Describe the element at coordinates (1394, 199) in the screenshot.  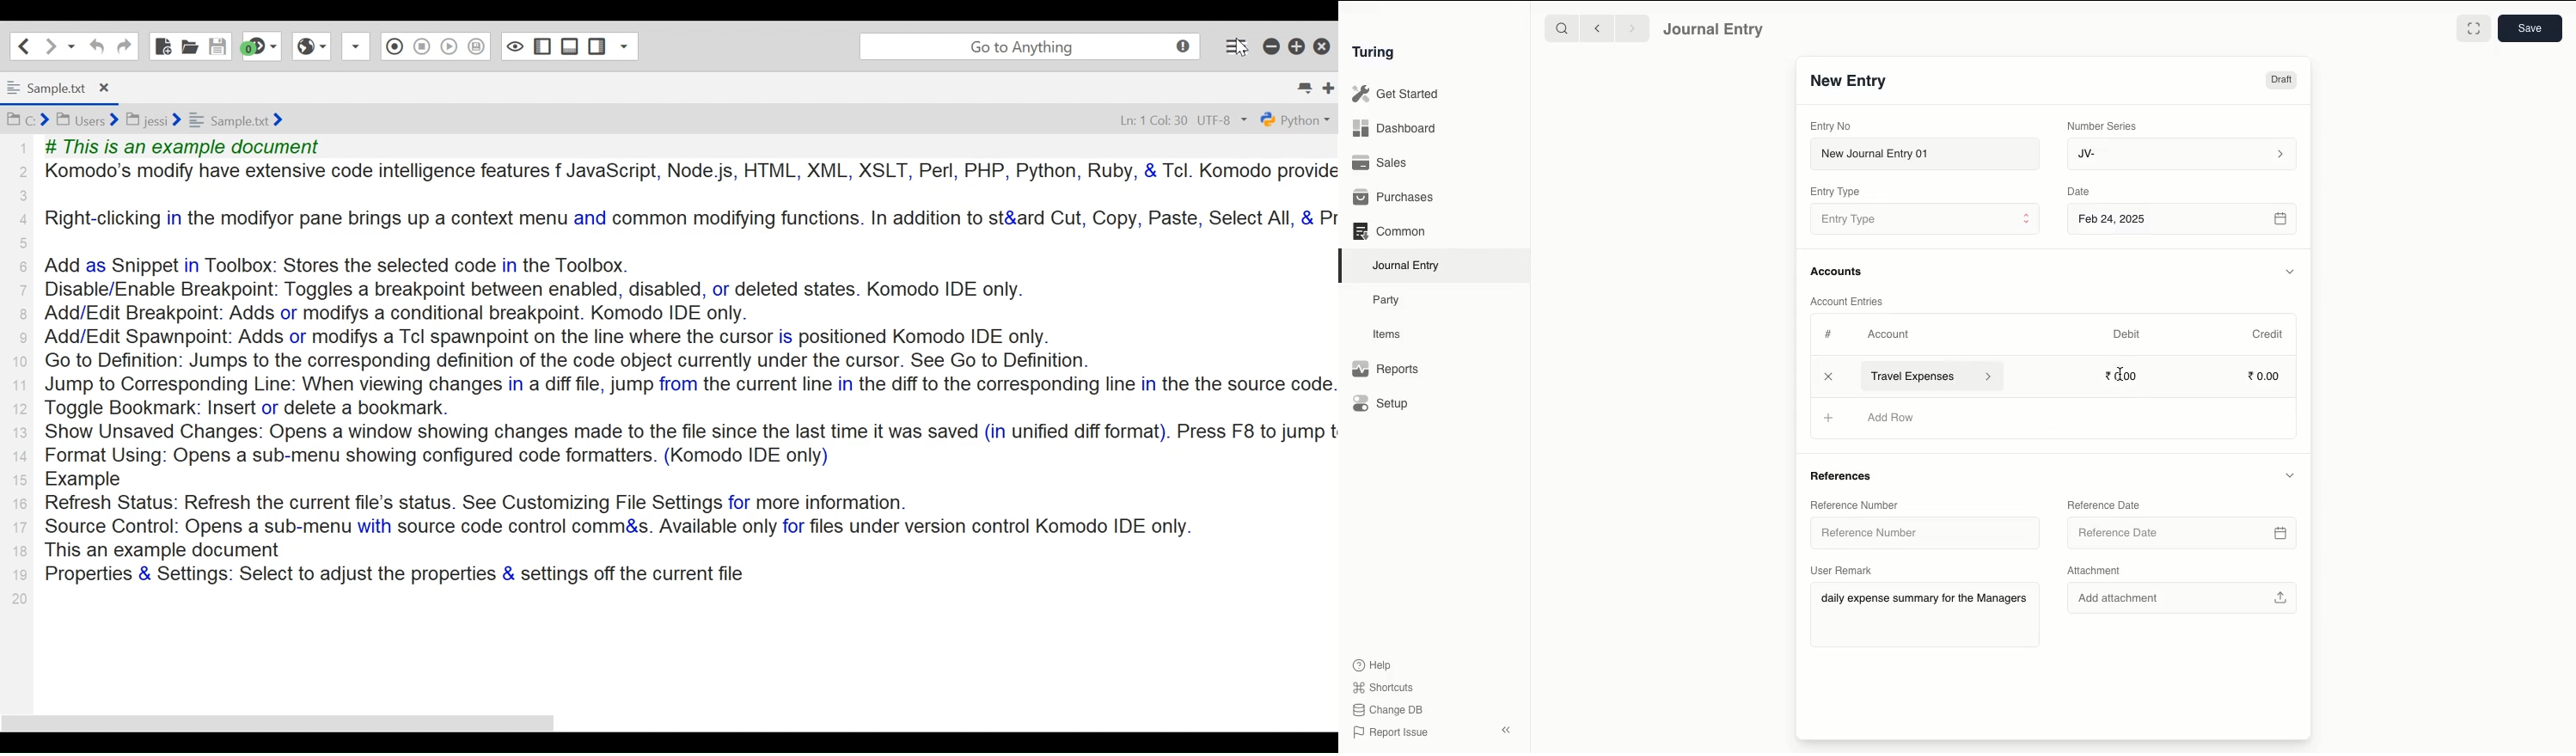
I see `Purchases` at that location.